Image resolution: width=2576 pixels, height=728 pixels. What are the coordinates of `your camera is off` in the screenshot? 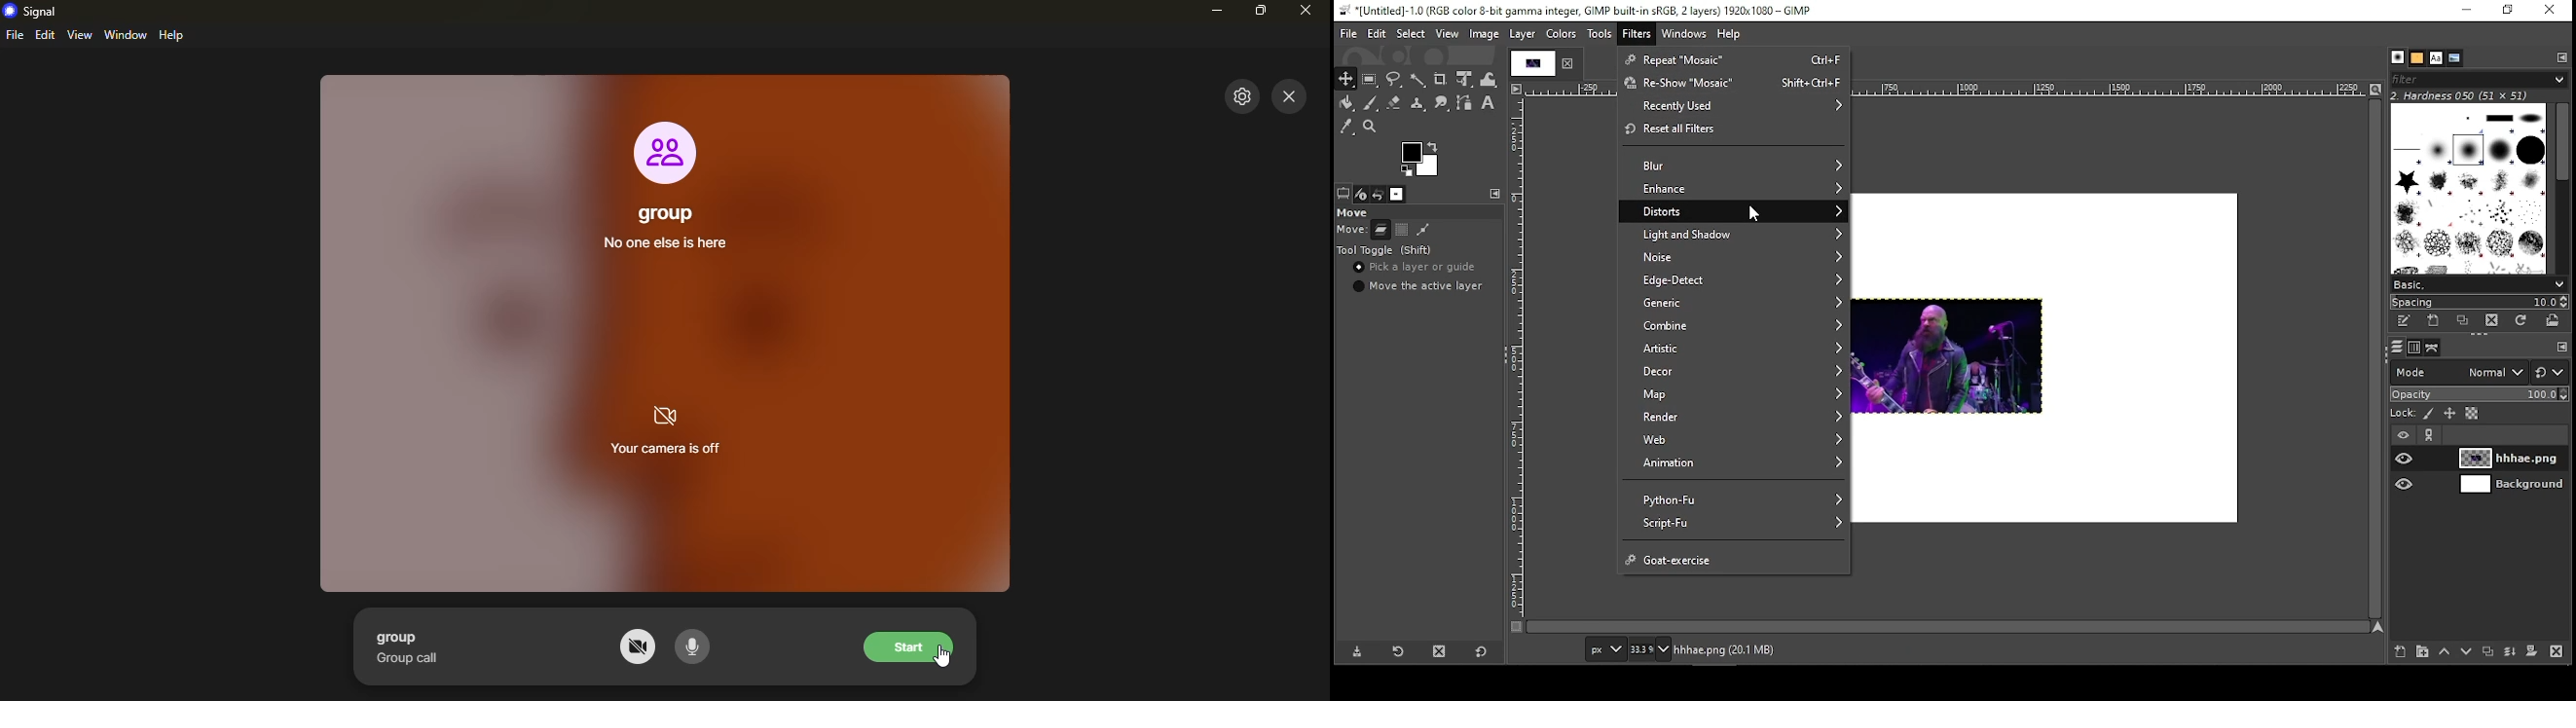 It's located at (663, 451).